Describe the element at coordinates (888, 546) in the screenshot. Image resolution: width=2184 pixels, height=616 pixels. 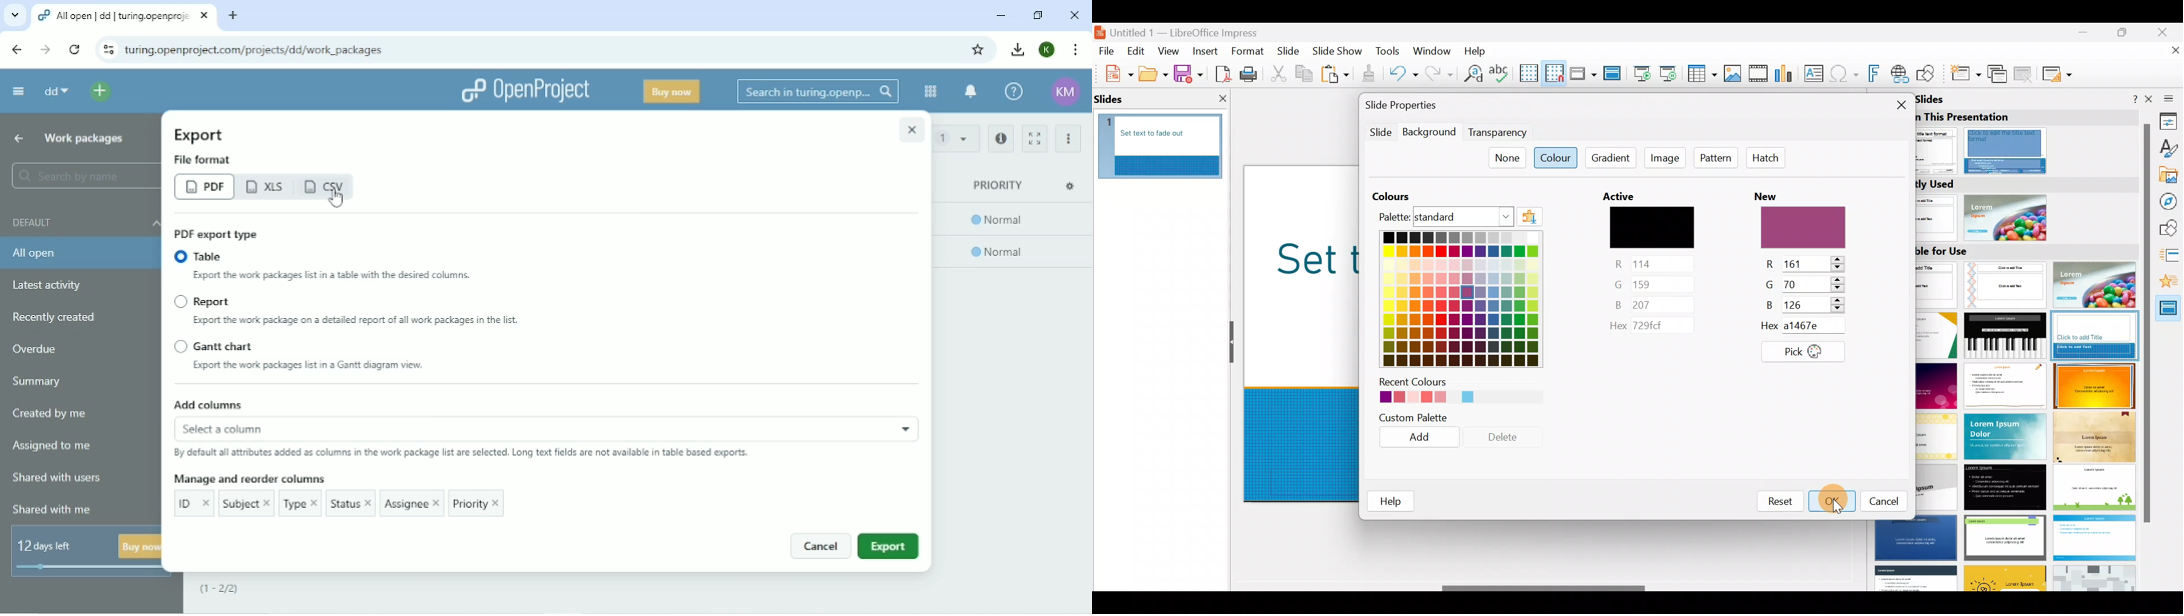
I see `Export` at that location.